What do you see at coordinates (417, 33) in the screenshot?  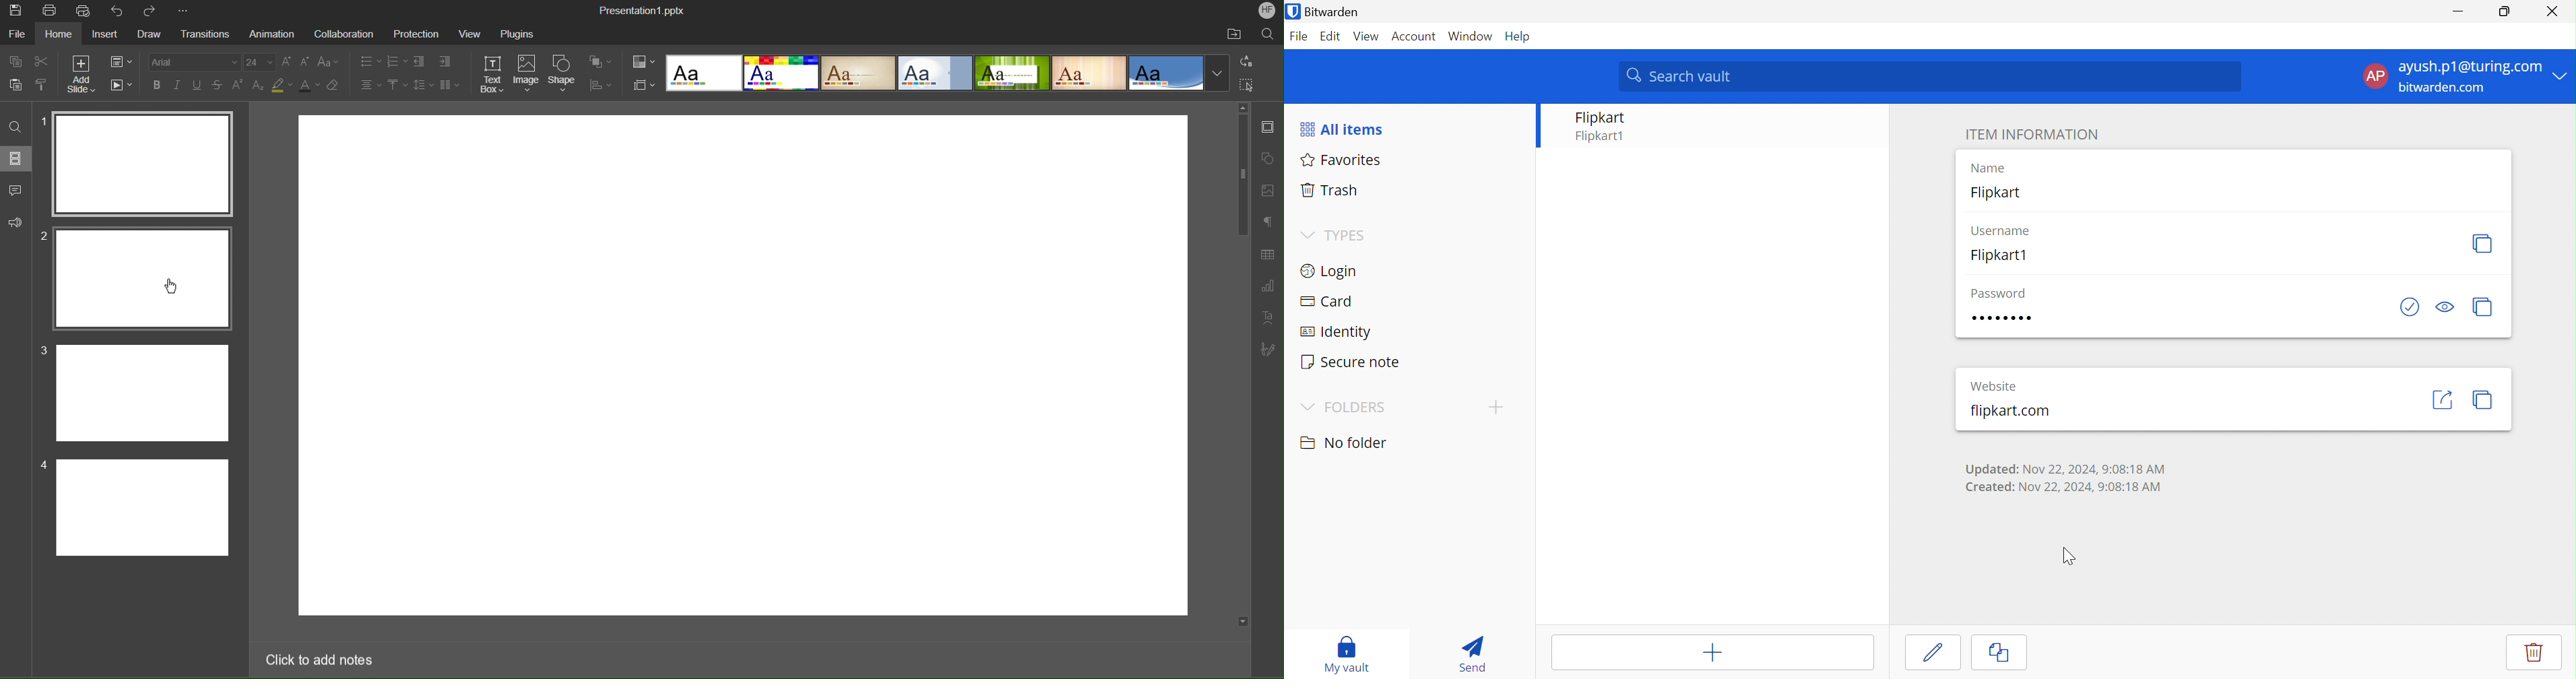 I see `Protection` at bounding box center [417, 33].